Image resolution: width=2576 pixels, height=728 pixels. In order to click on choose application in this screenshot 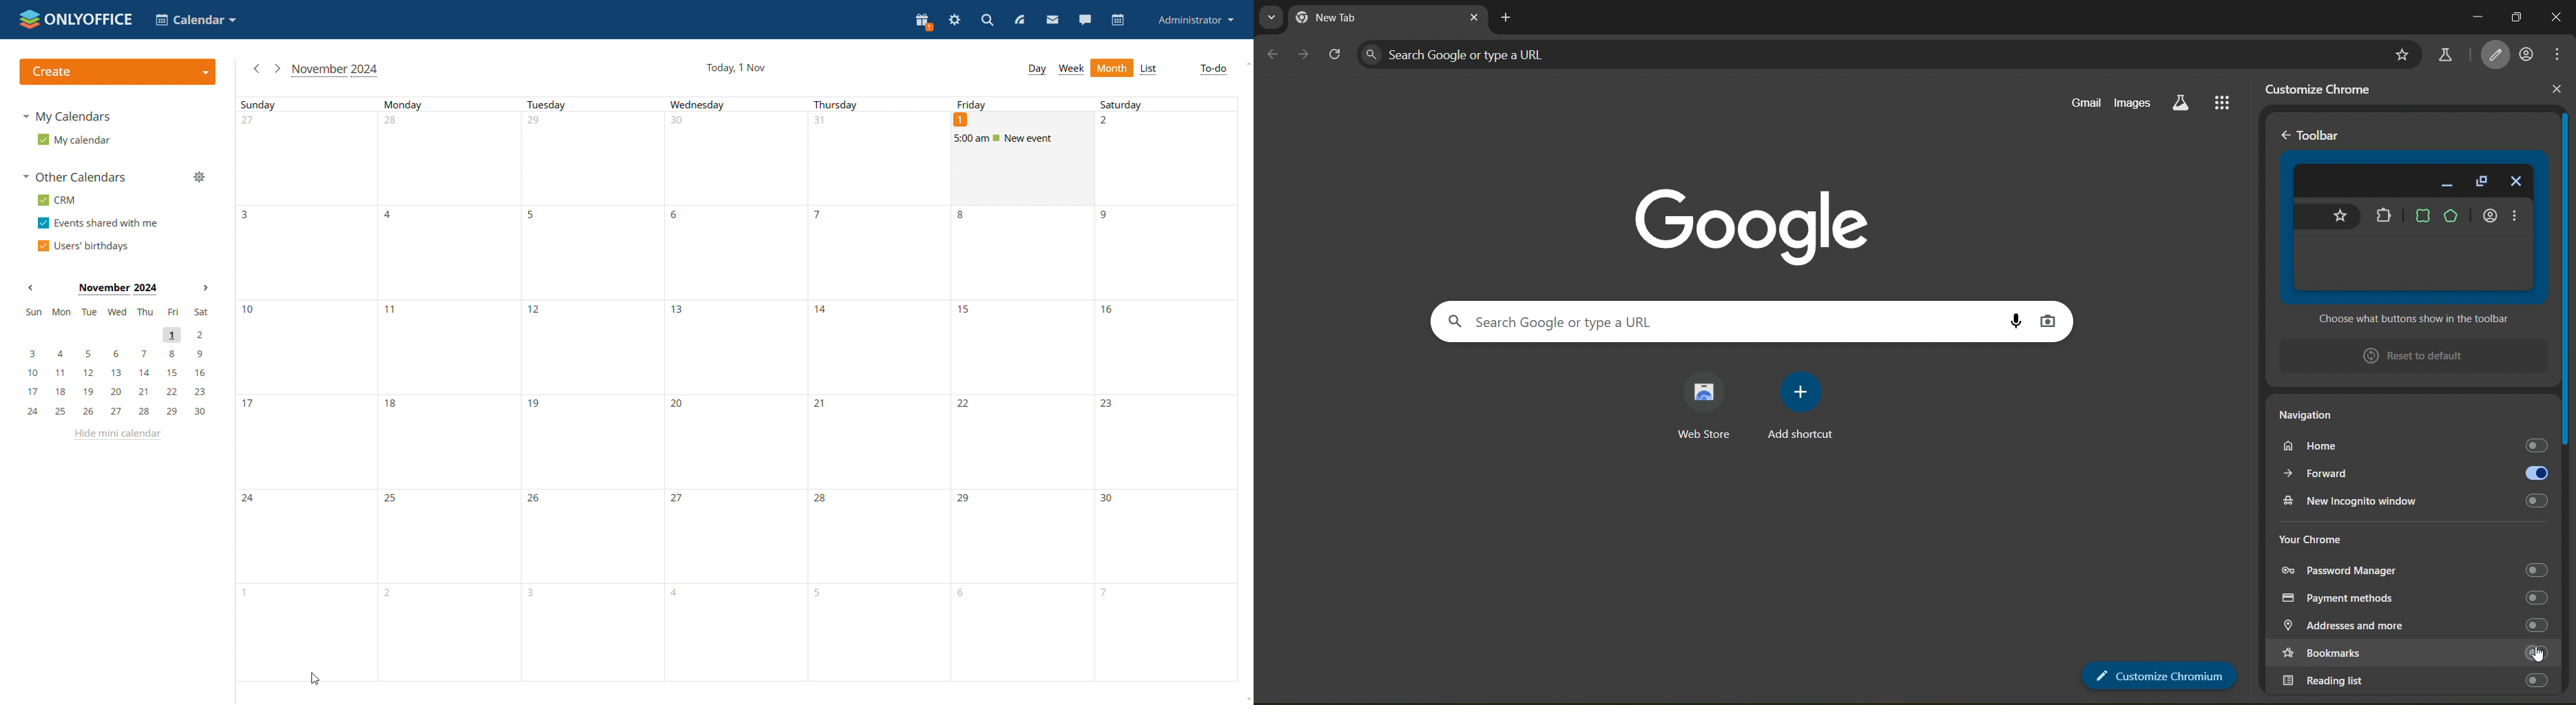, I will do `click(195, 19)`.